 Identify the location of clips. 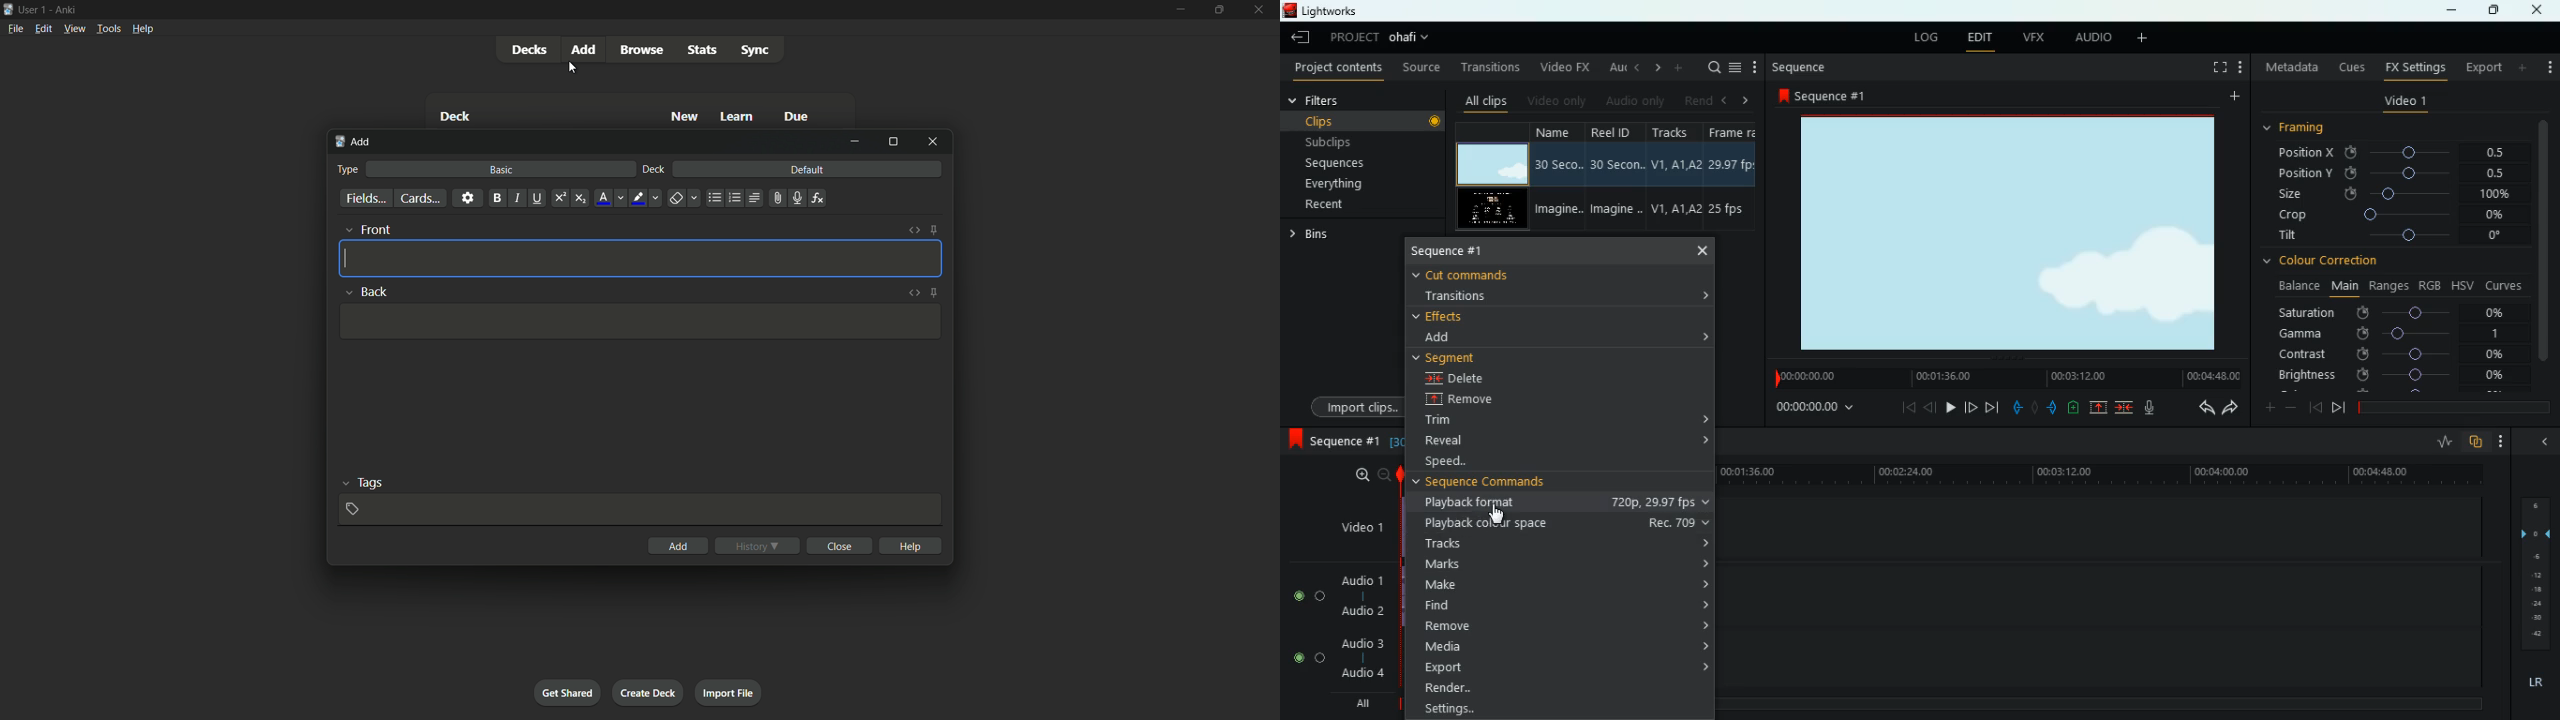
(1367, 121).